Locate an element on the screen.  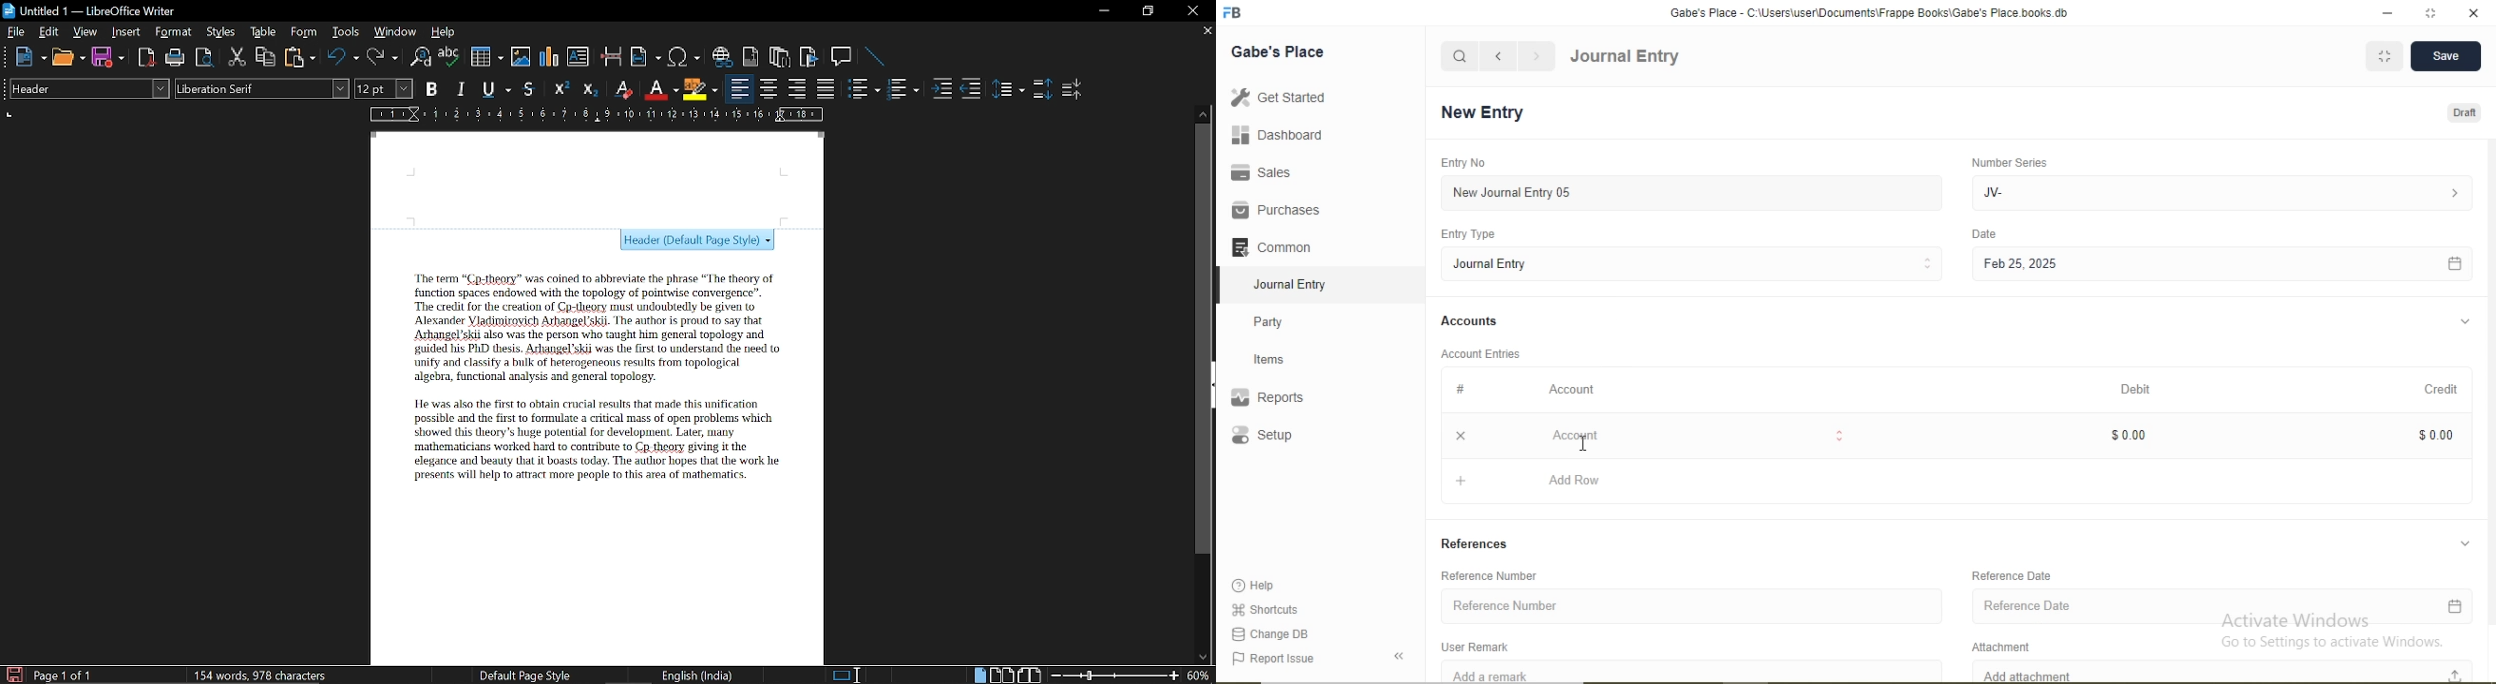
Reference Date is located at coordinates (2014, 575).